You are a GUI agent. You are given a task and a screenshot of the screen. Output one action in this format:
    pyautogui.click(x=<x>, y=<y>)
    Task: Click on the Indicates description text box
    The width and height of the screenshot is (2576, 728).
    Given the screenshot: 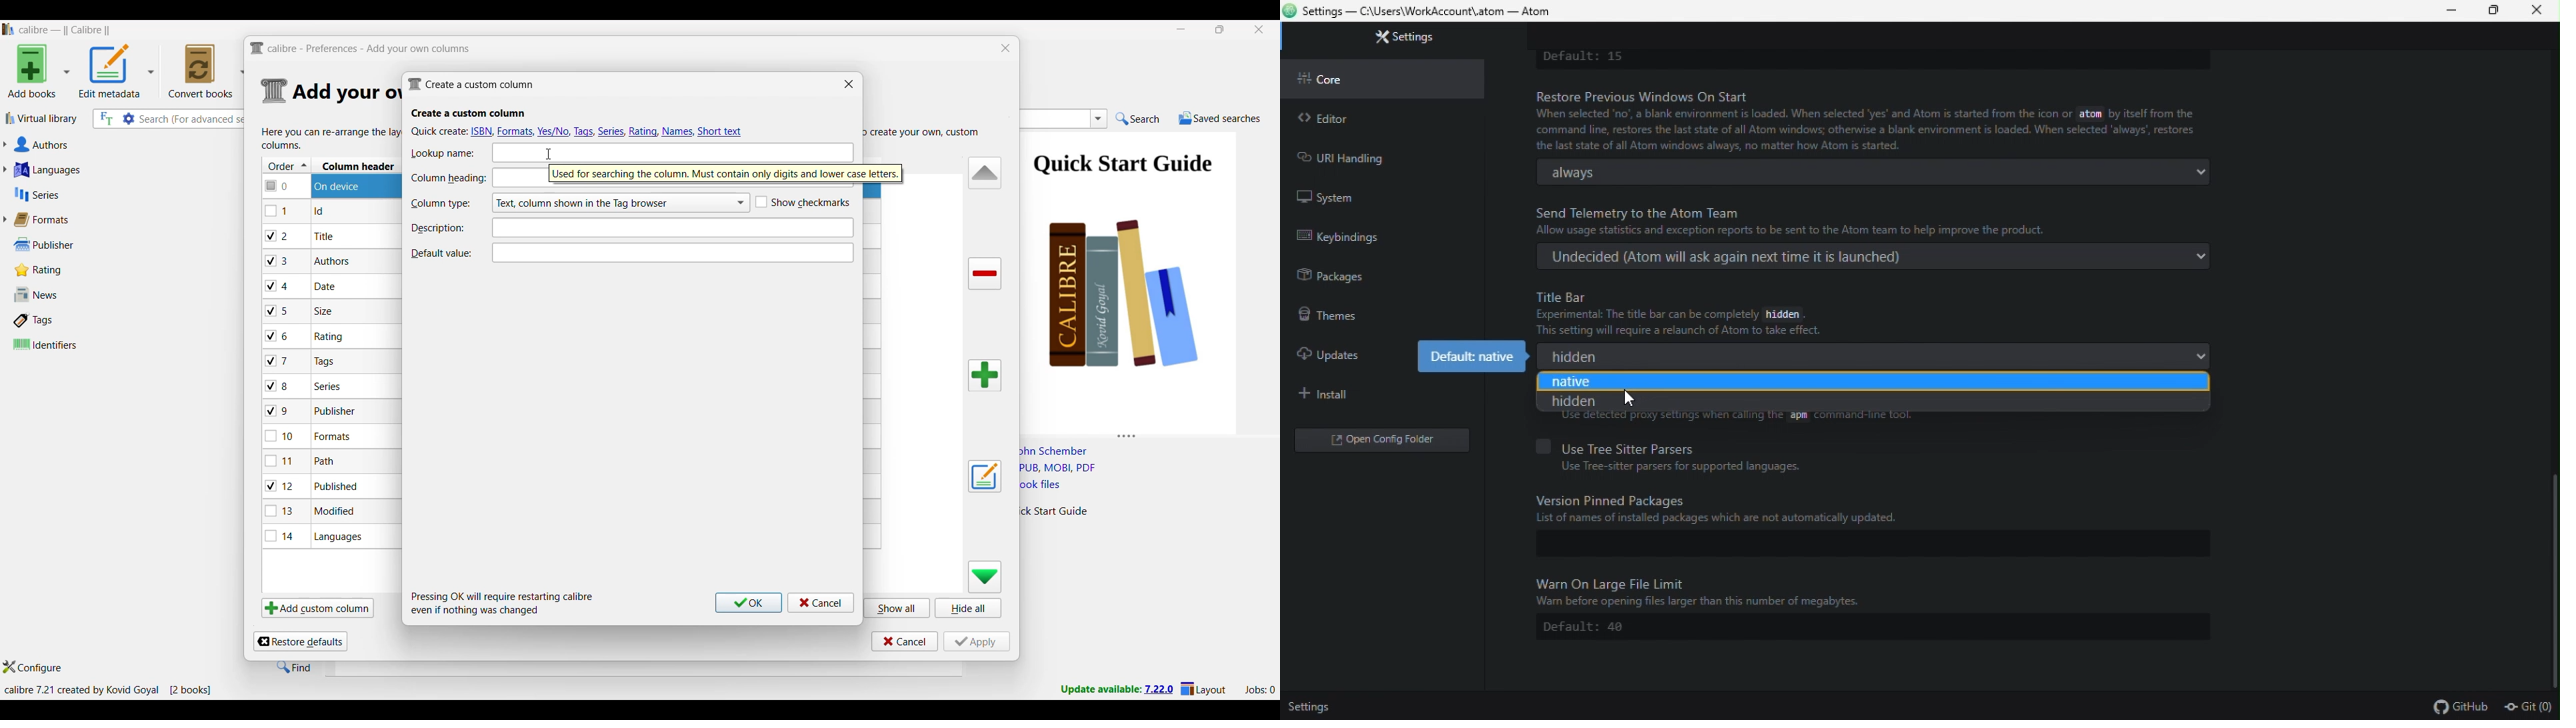 What is the action you would take?
    pyautogui.click(x=438, y=228)
    